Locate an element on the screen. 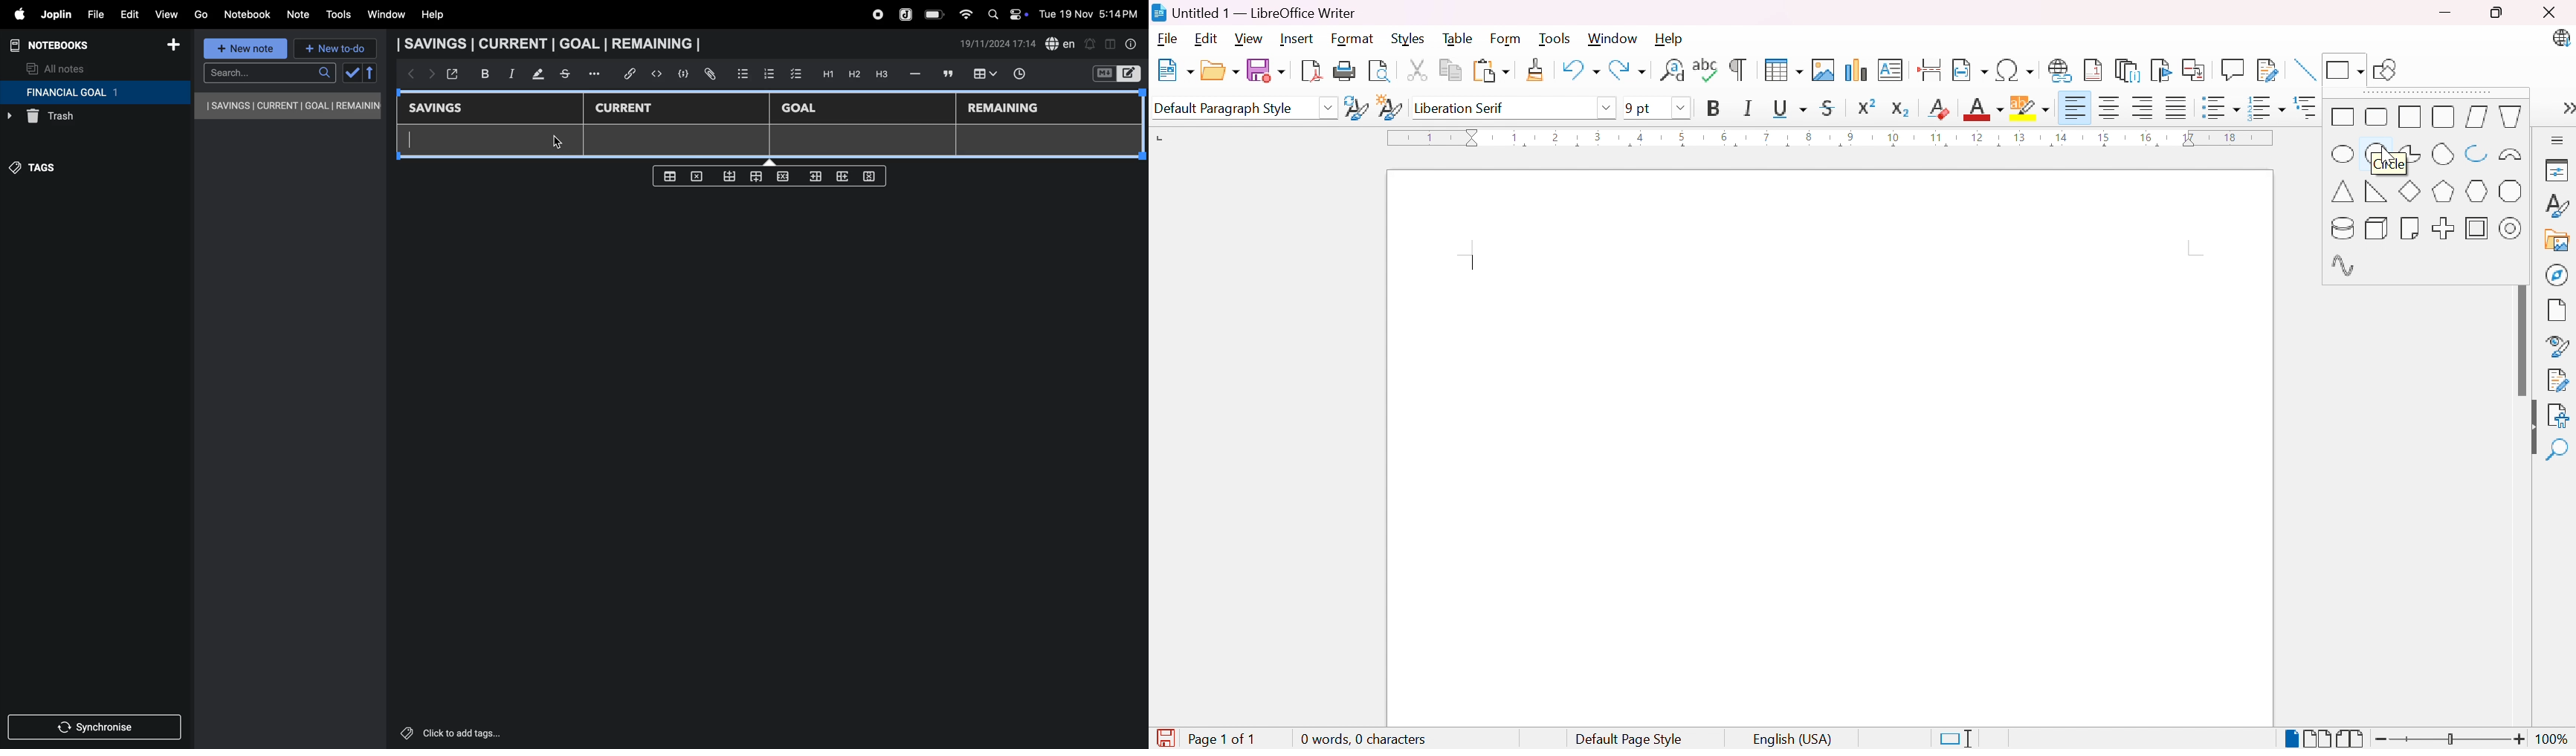  remaining is located at coordinates (1005, 109).